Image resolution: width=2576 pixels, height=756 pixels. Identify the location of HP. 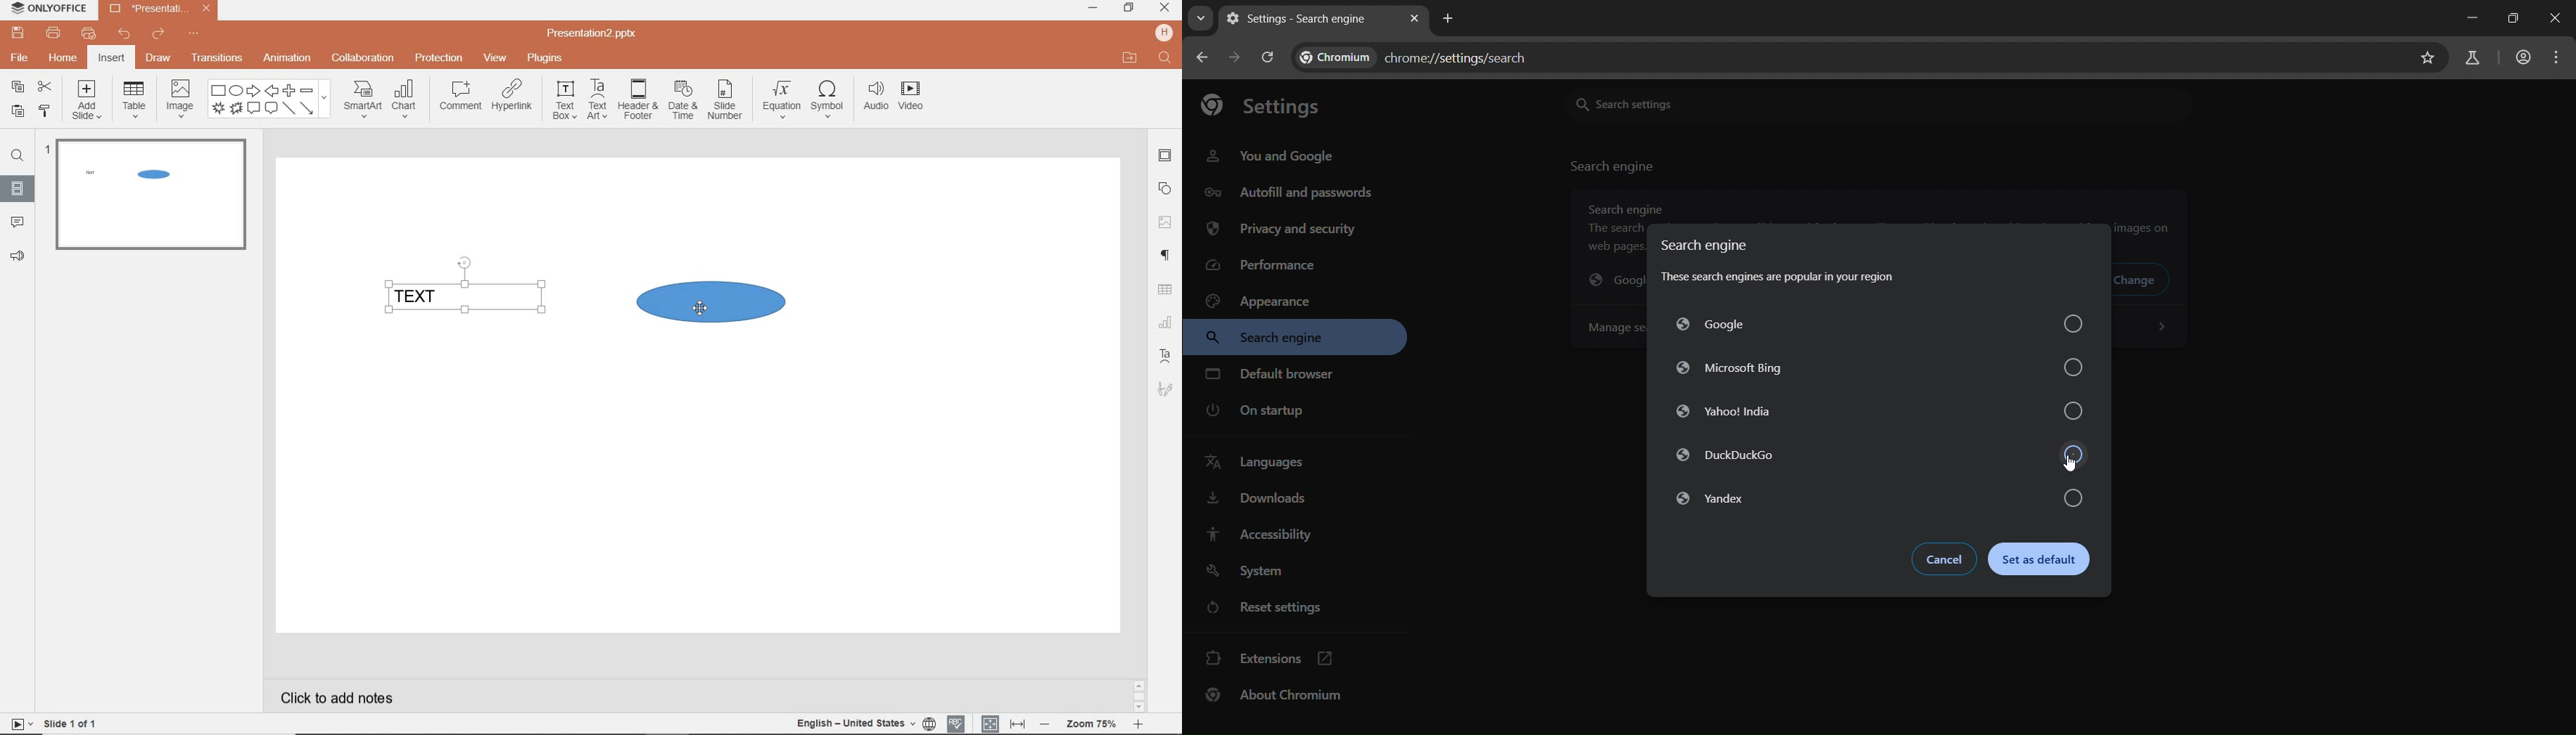
(1165, 32).